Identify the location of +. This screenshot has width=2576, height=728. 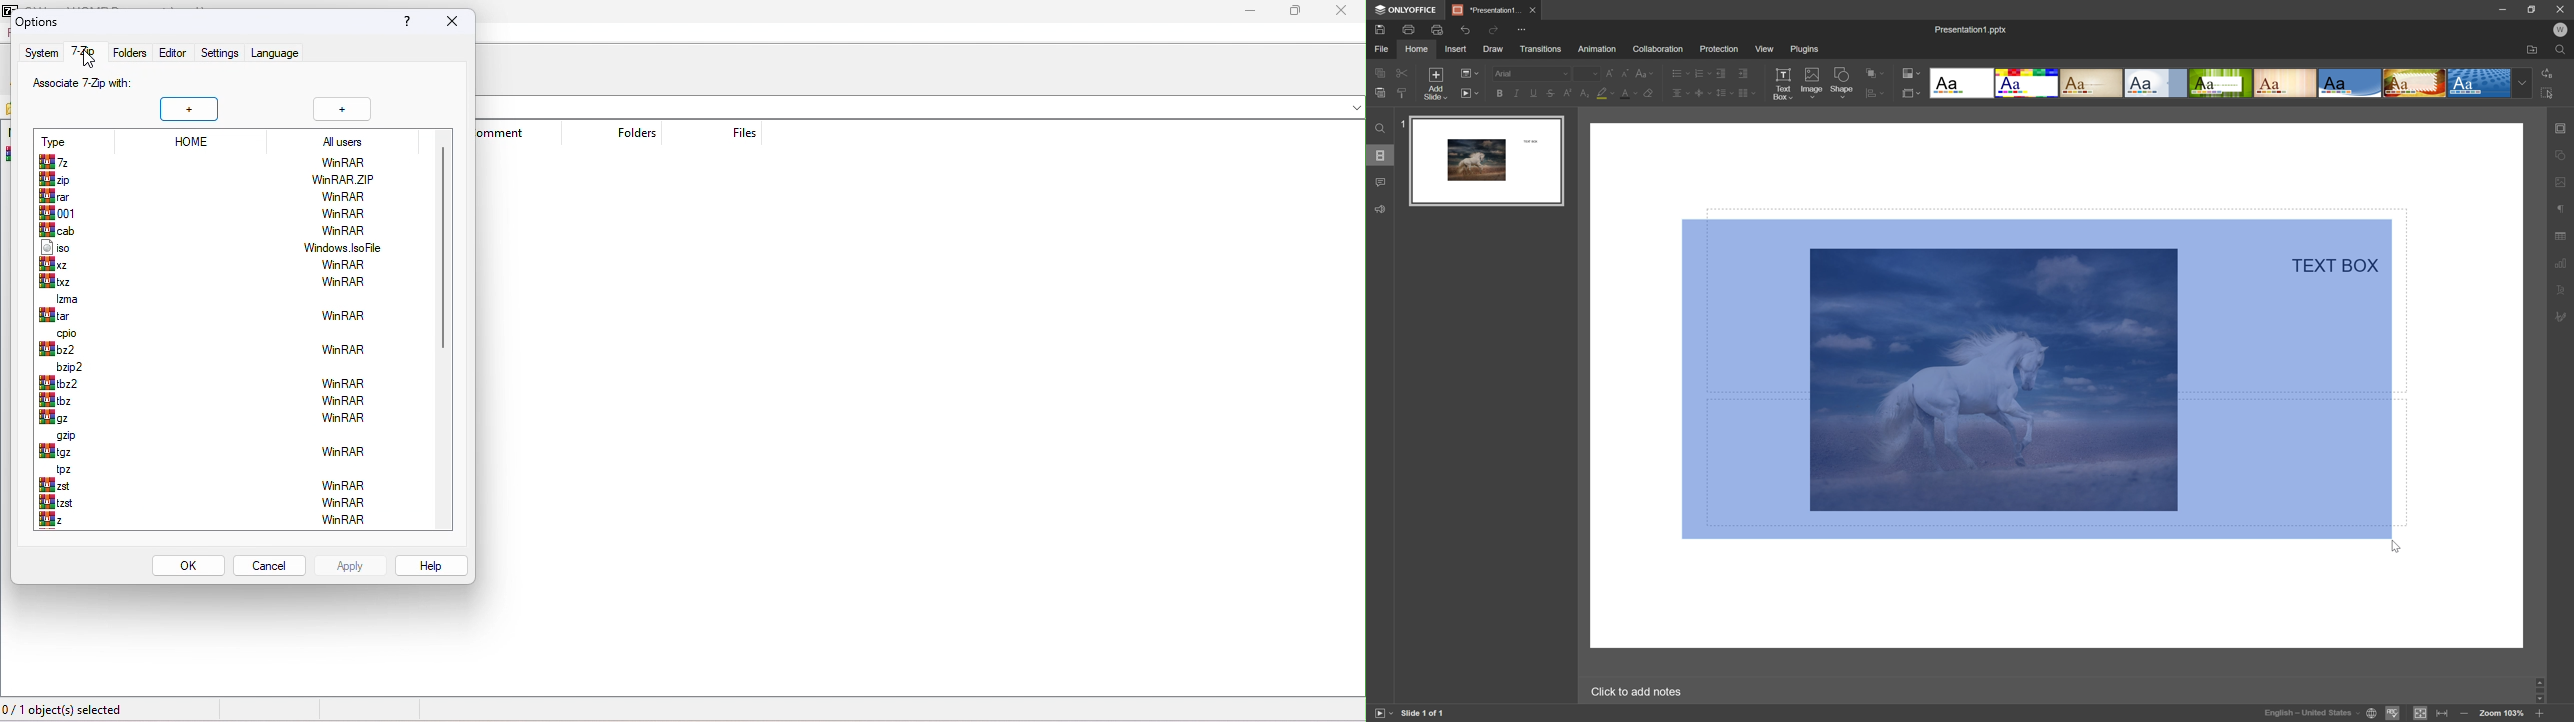
(342, 110).